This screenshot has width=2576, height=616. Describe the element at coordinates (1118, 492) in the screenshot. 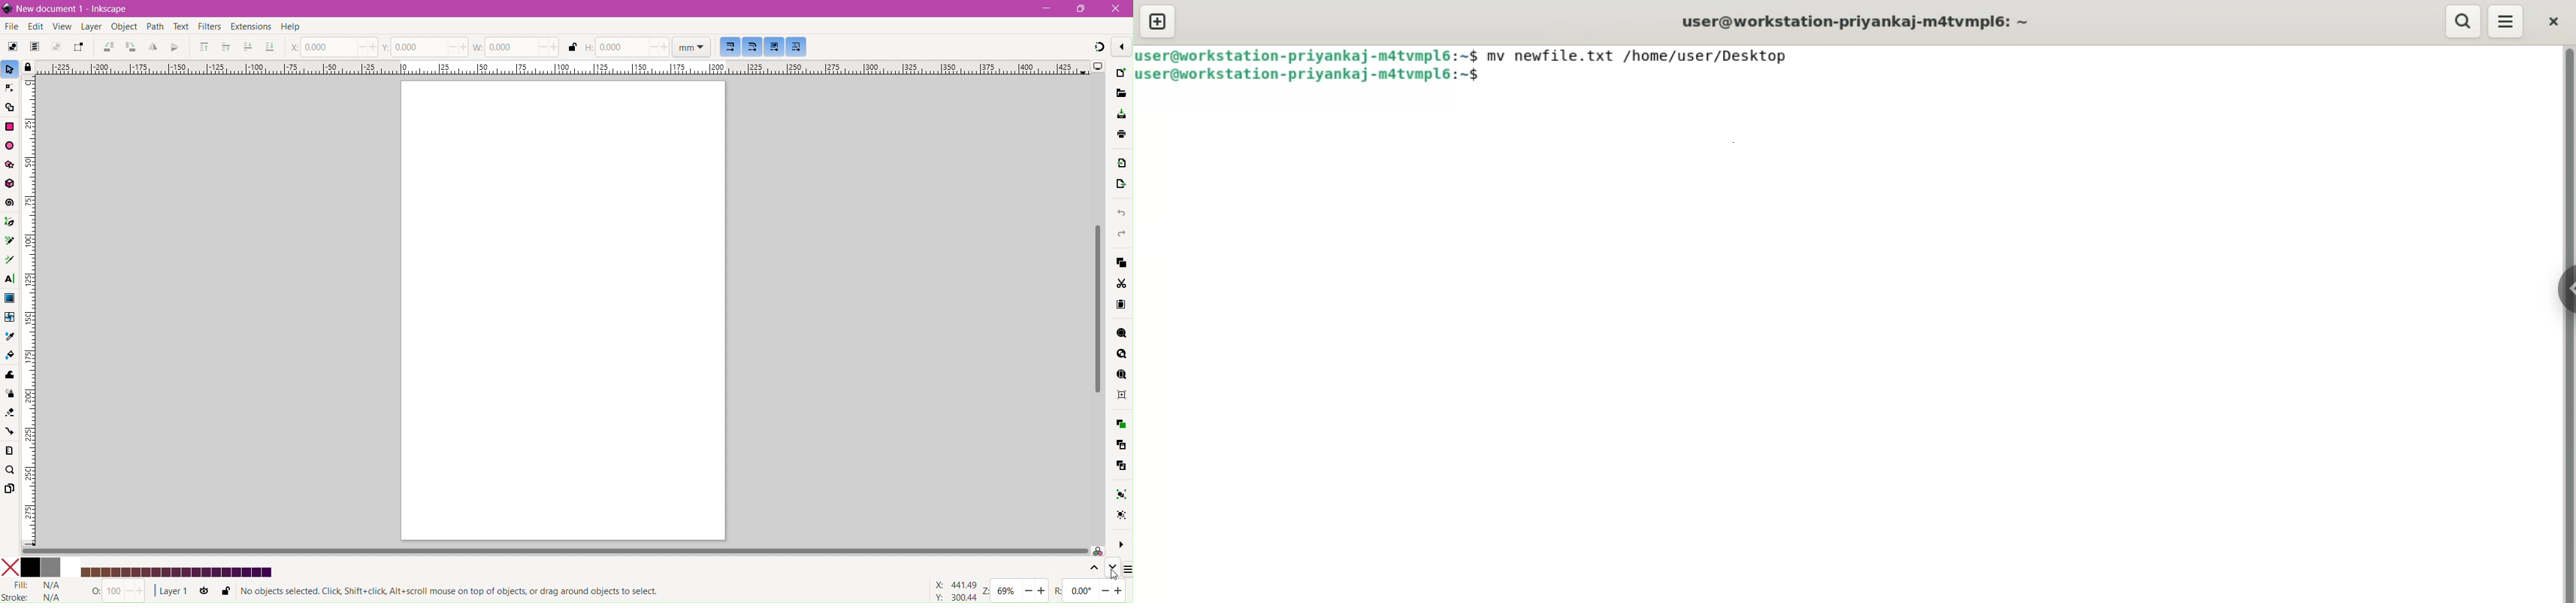

I see `Group` at that location.